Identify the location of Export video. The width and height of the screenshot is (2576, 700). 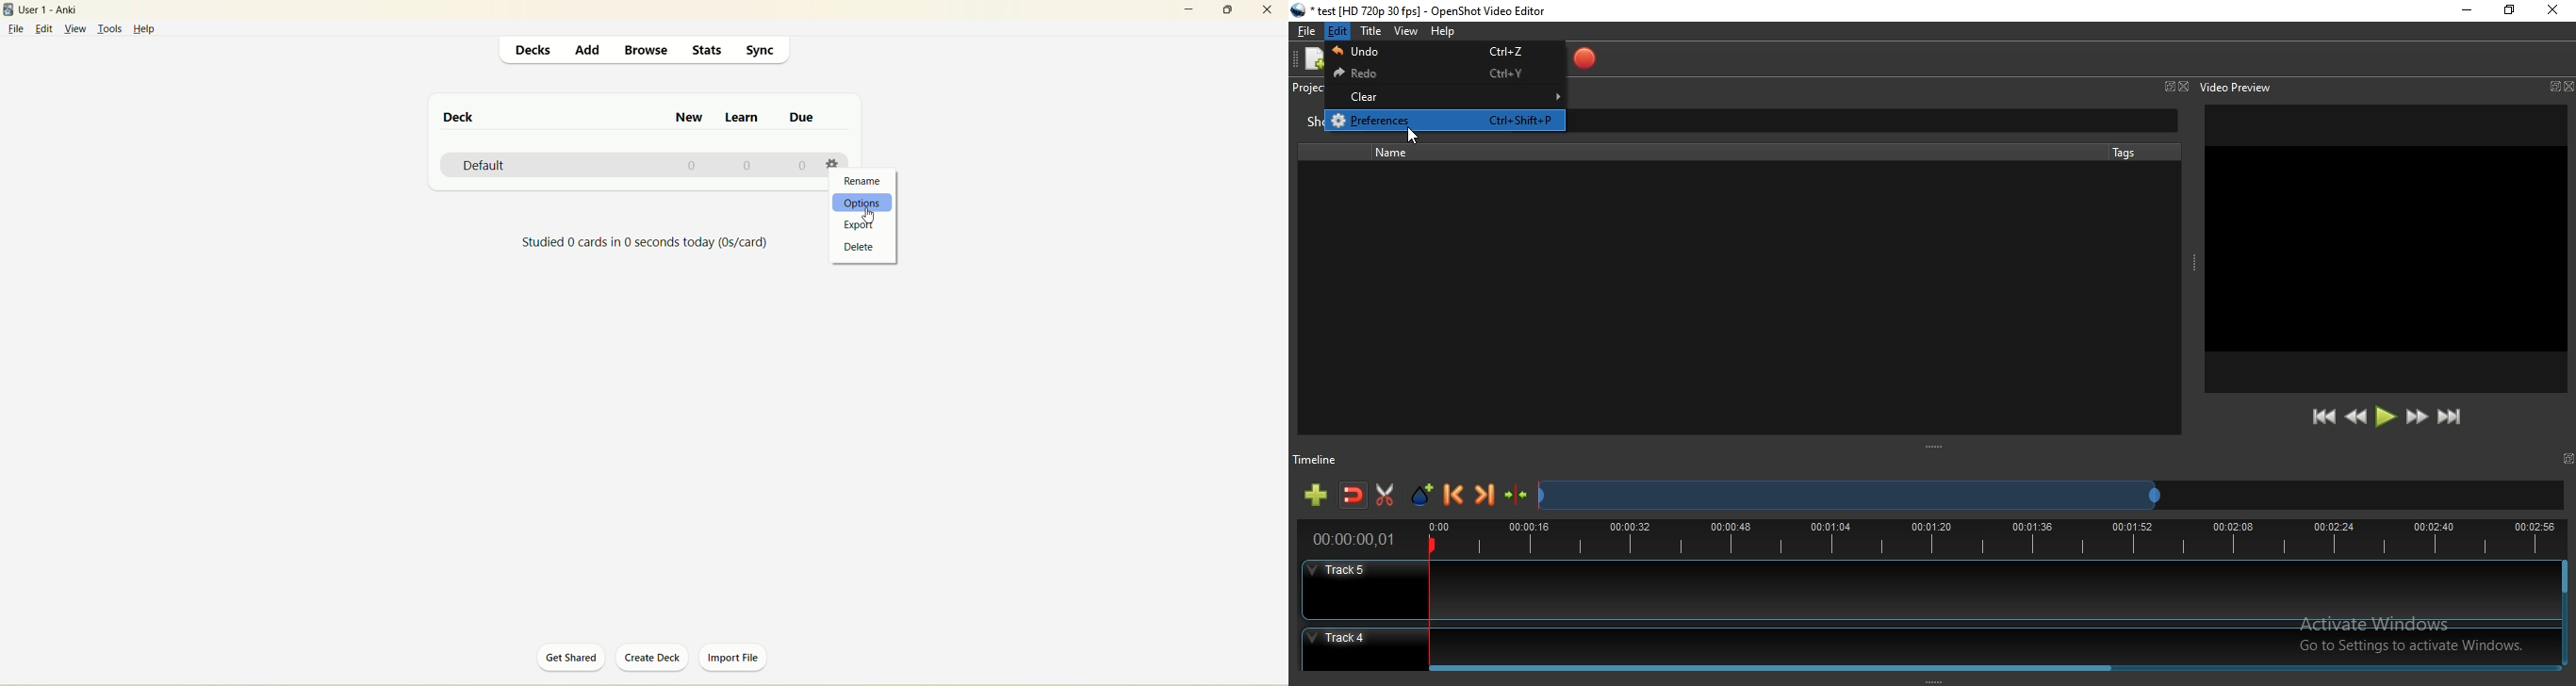
(1583, 59).